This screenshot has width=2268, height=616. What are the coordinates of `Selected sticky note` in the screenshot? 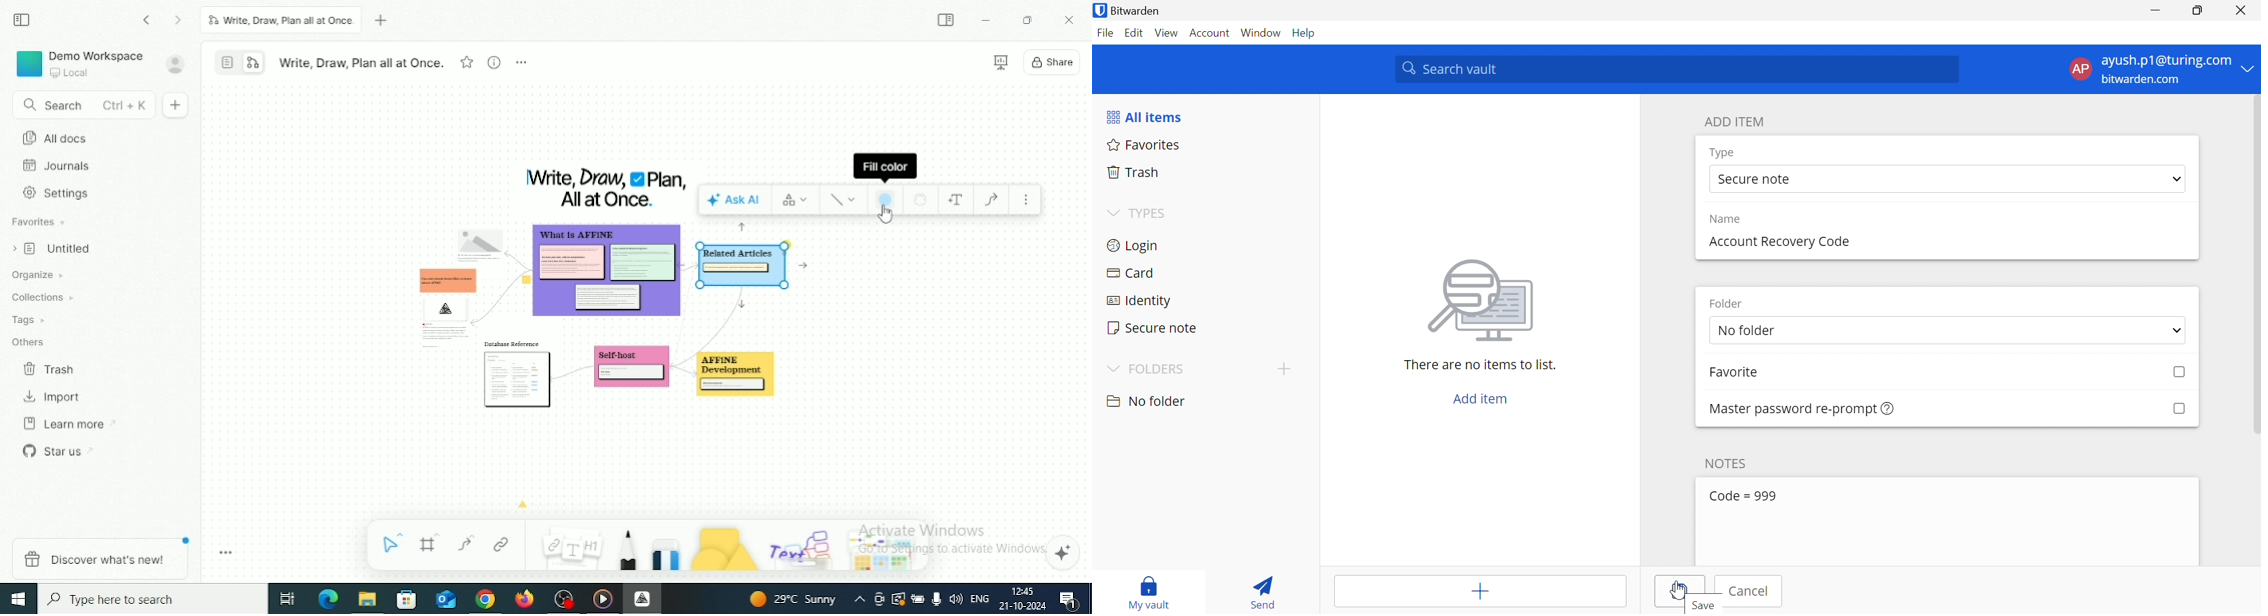 It's located at (745, 267).